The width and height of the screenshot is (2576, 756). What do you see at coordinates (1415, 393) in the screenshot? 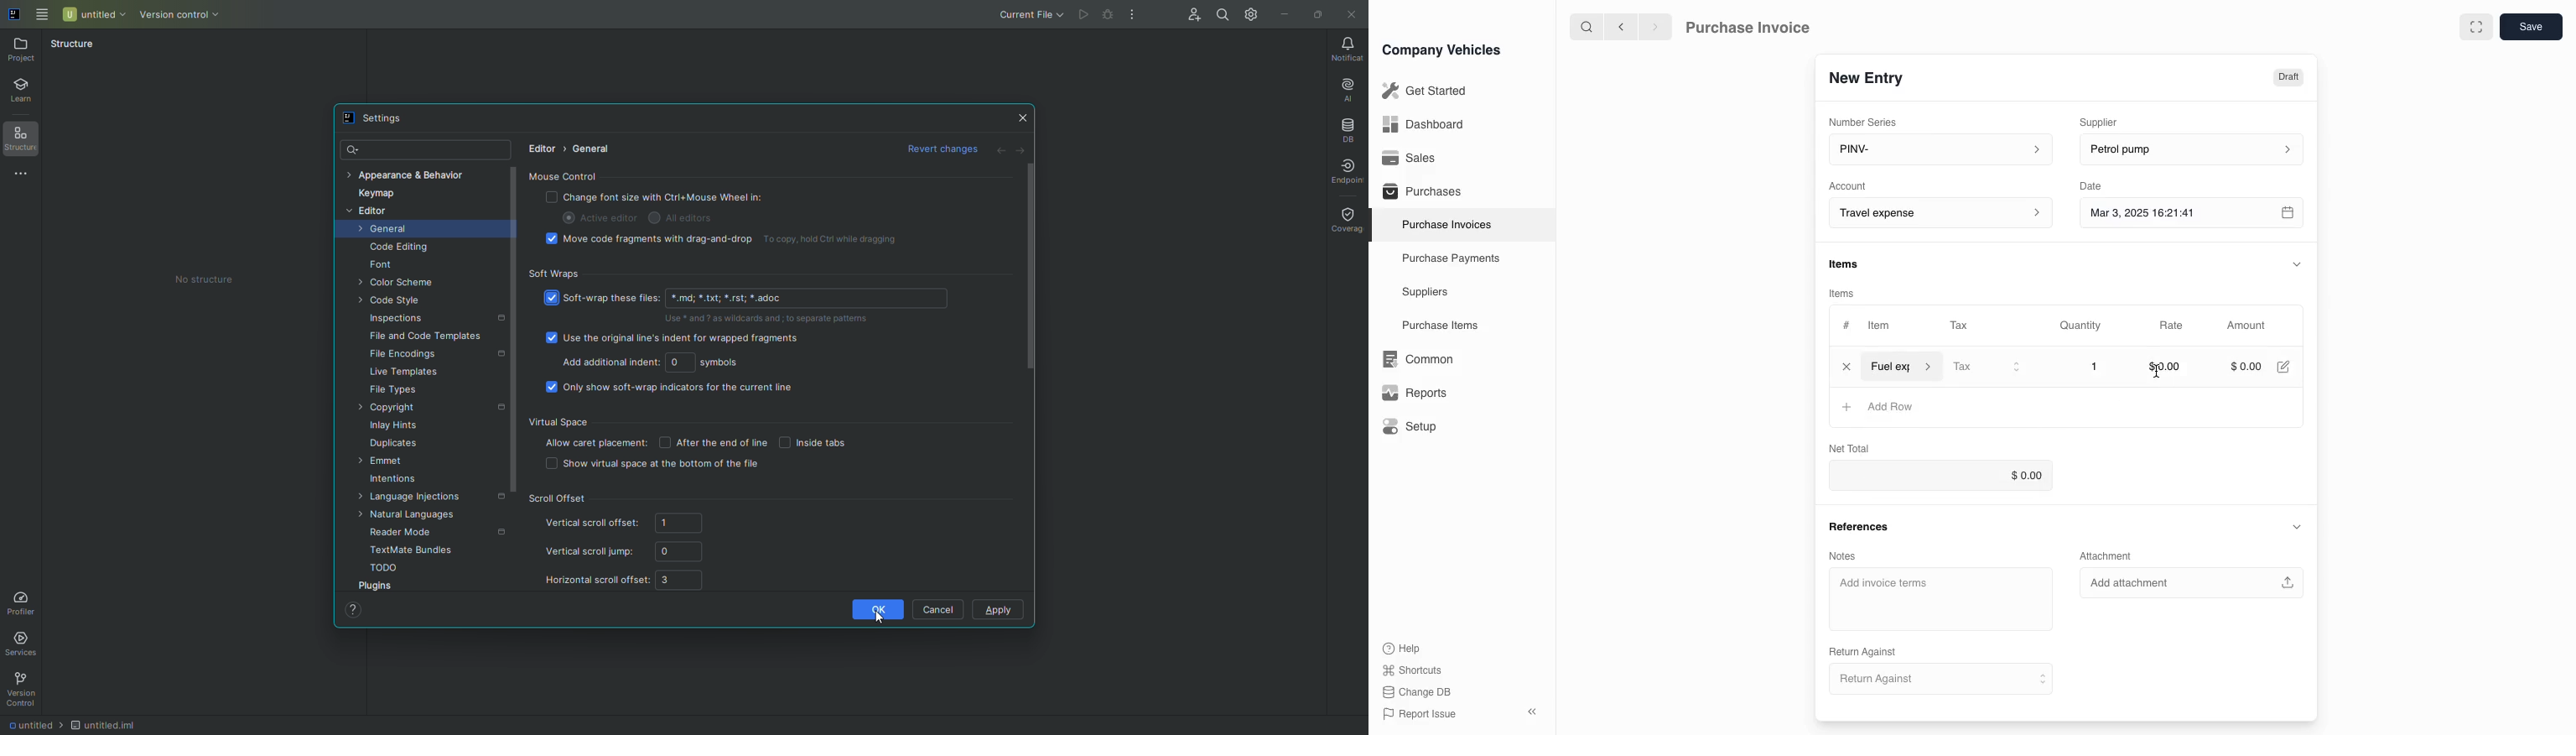
I see `Reports` at bounding box center [1415, 393].